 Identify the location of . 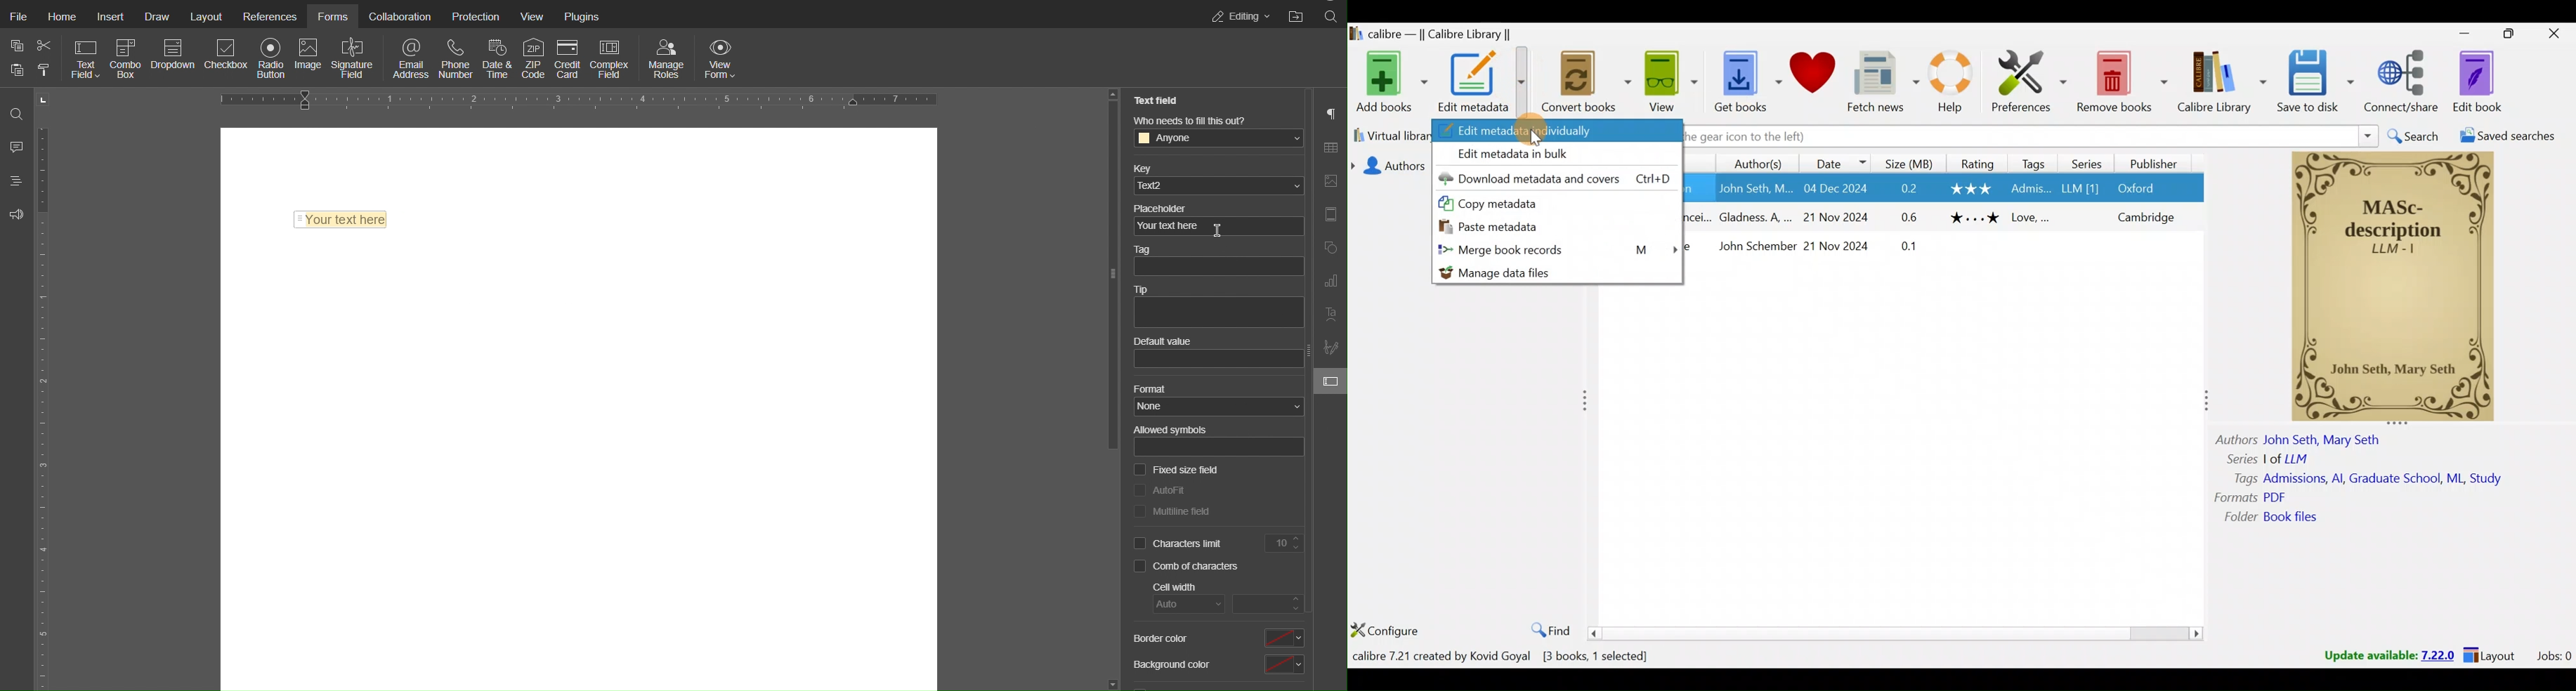
(2205, 406).